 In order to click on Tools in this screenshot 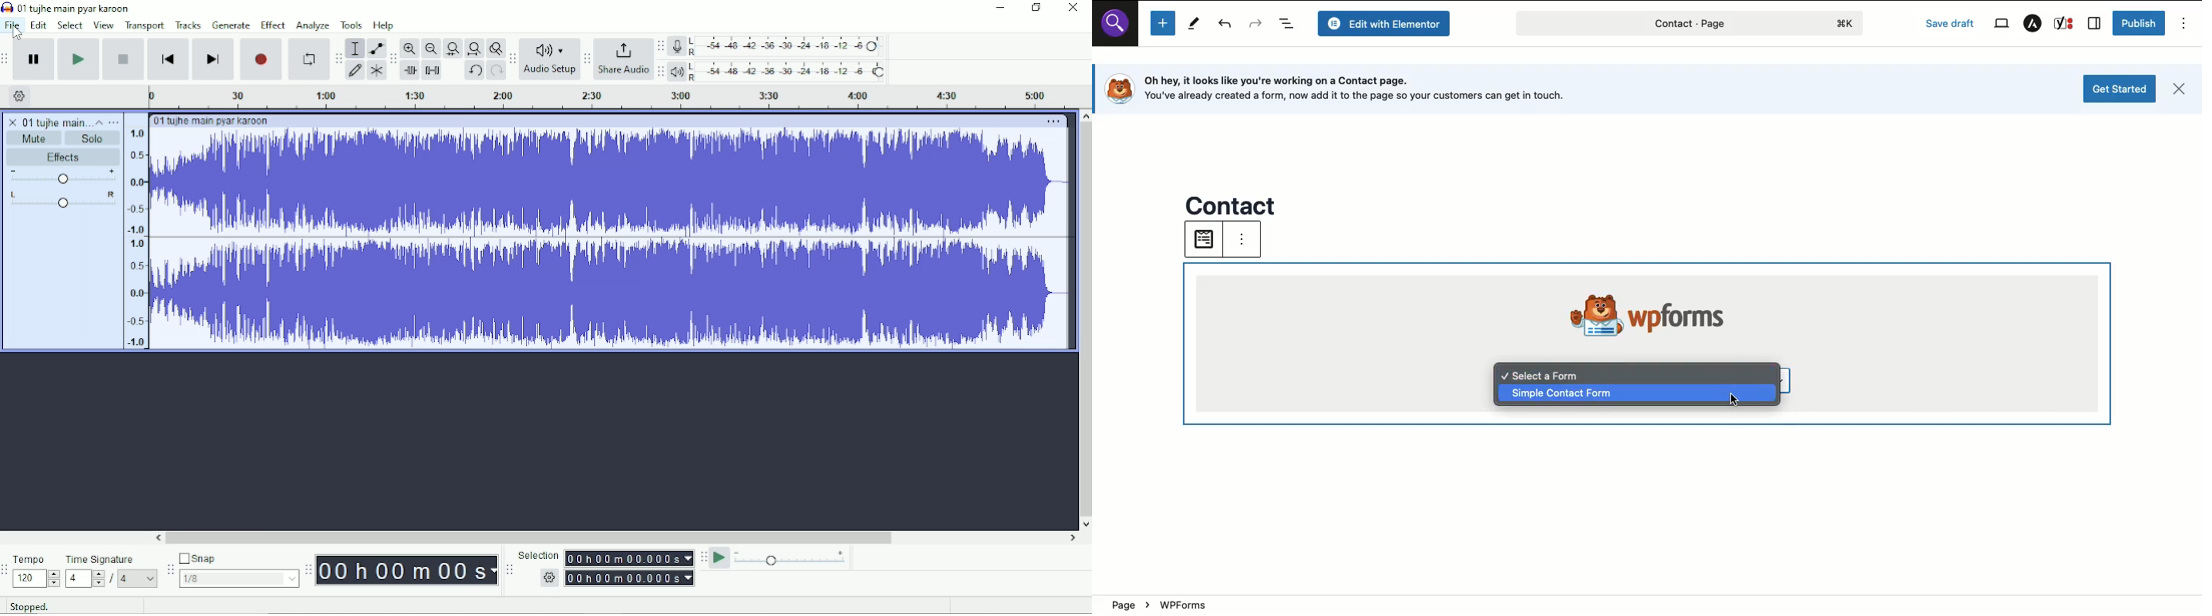, I will do `click(351, 24)`.